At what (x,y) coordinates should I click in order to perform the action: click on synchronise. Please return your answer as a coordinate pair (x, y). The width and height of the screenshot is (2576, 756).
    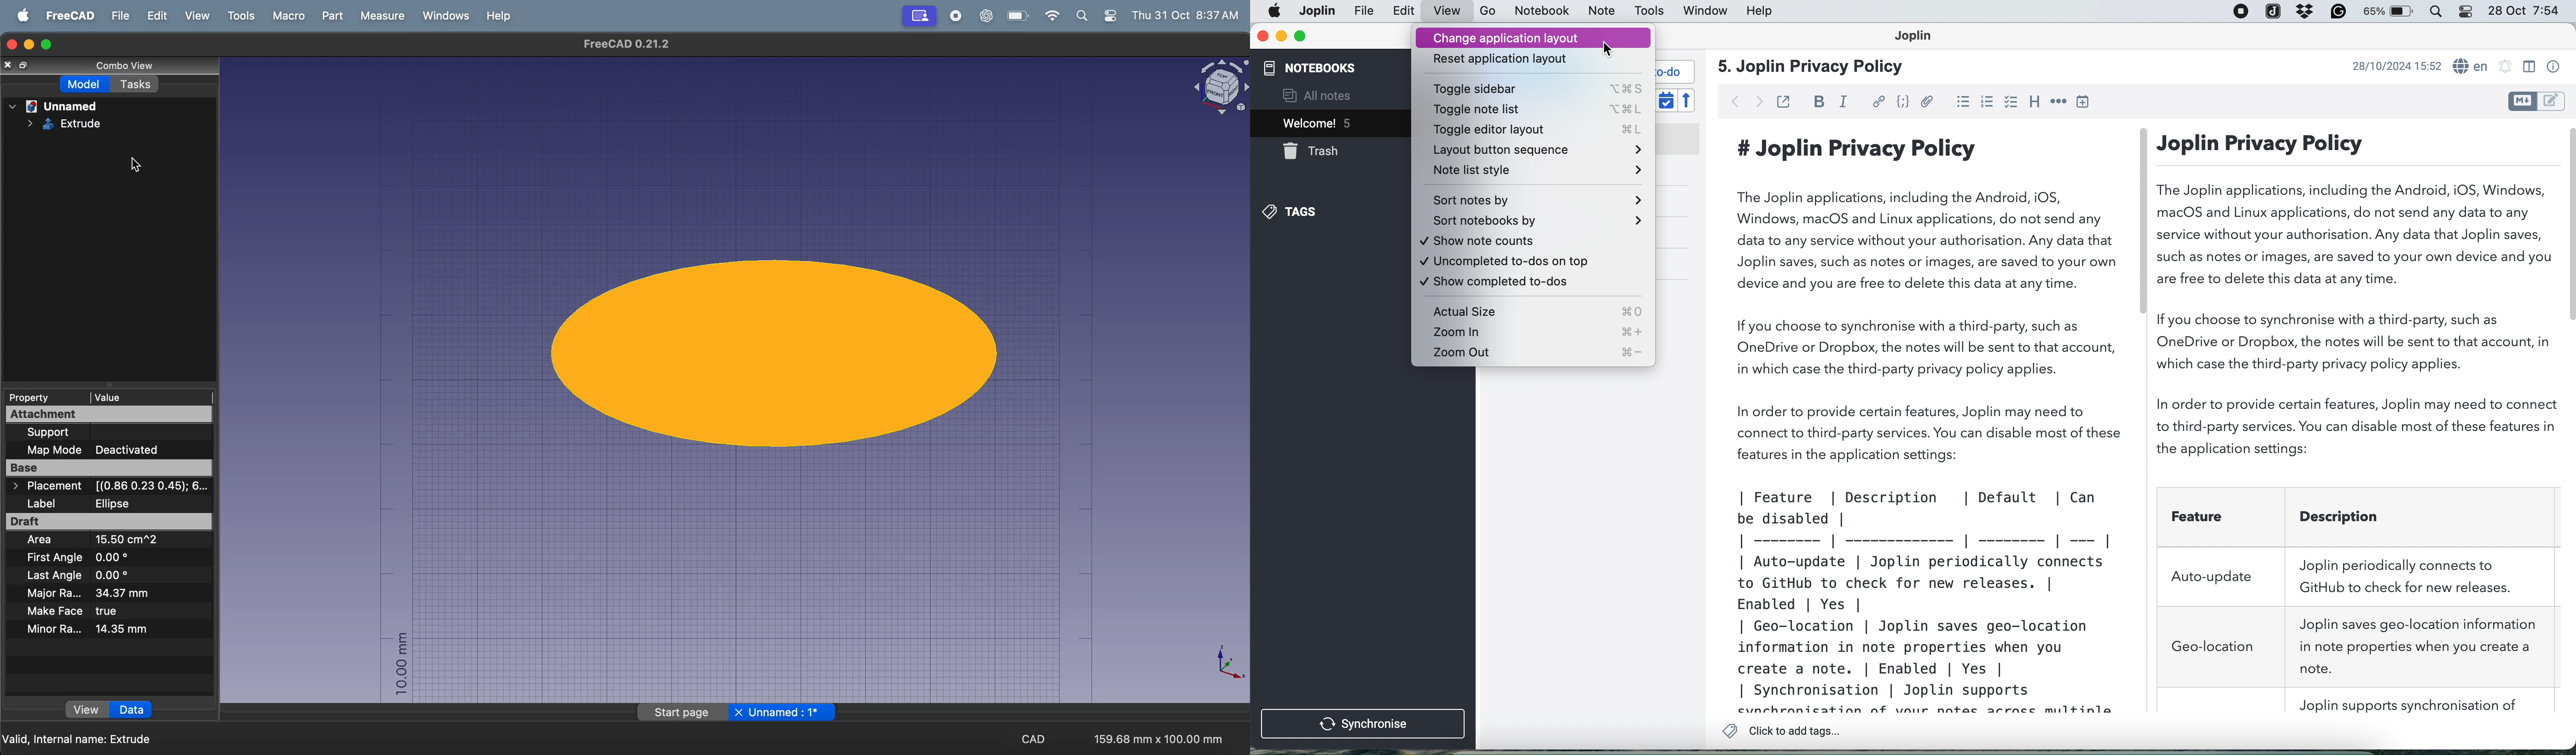
    Looking at the image, I should click on (1364, 724).